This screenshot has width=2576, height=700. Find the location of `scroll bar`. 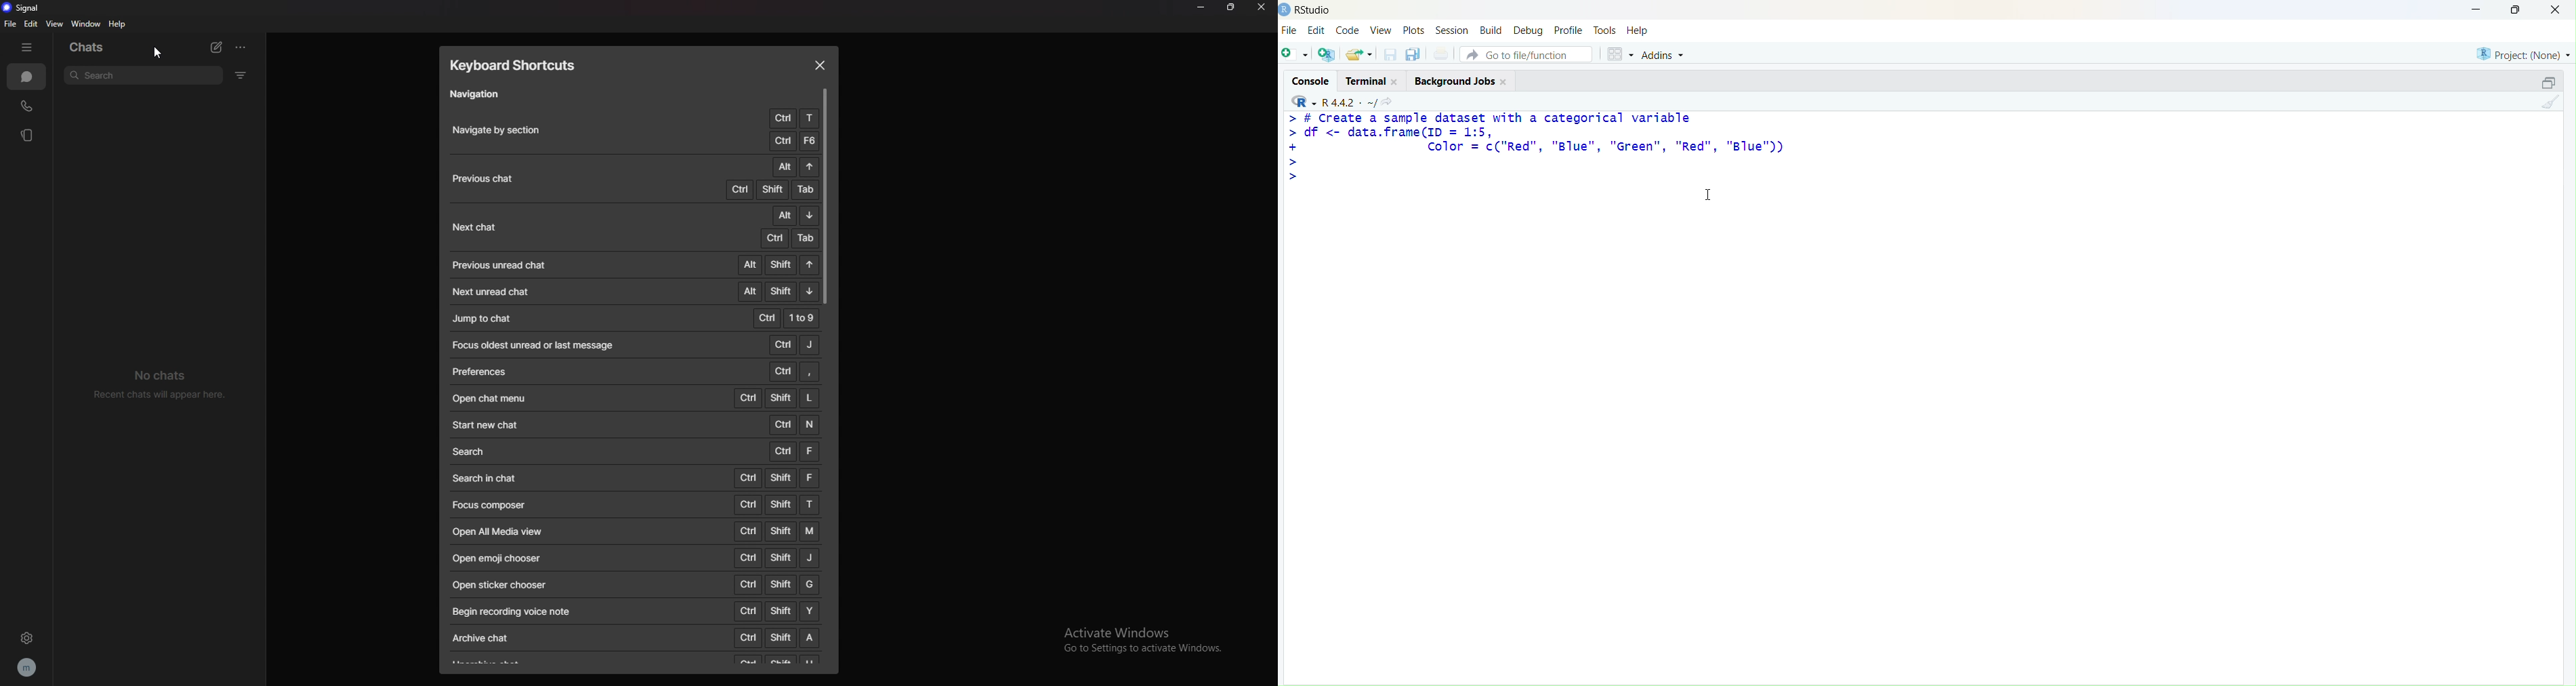

scroll bar is located at coordinates (827, 196).